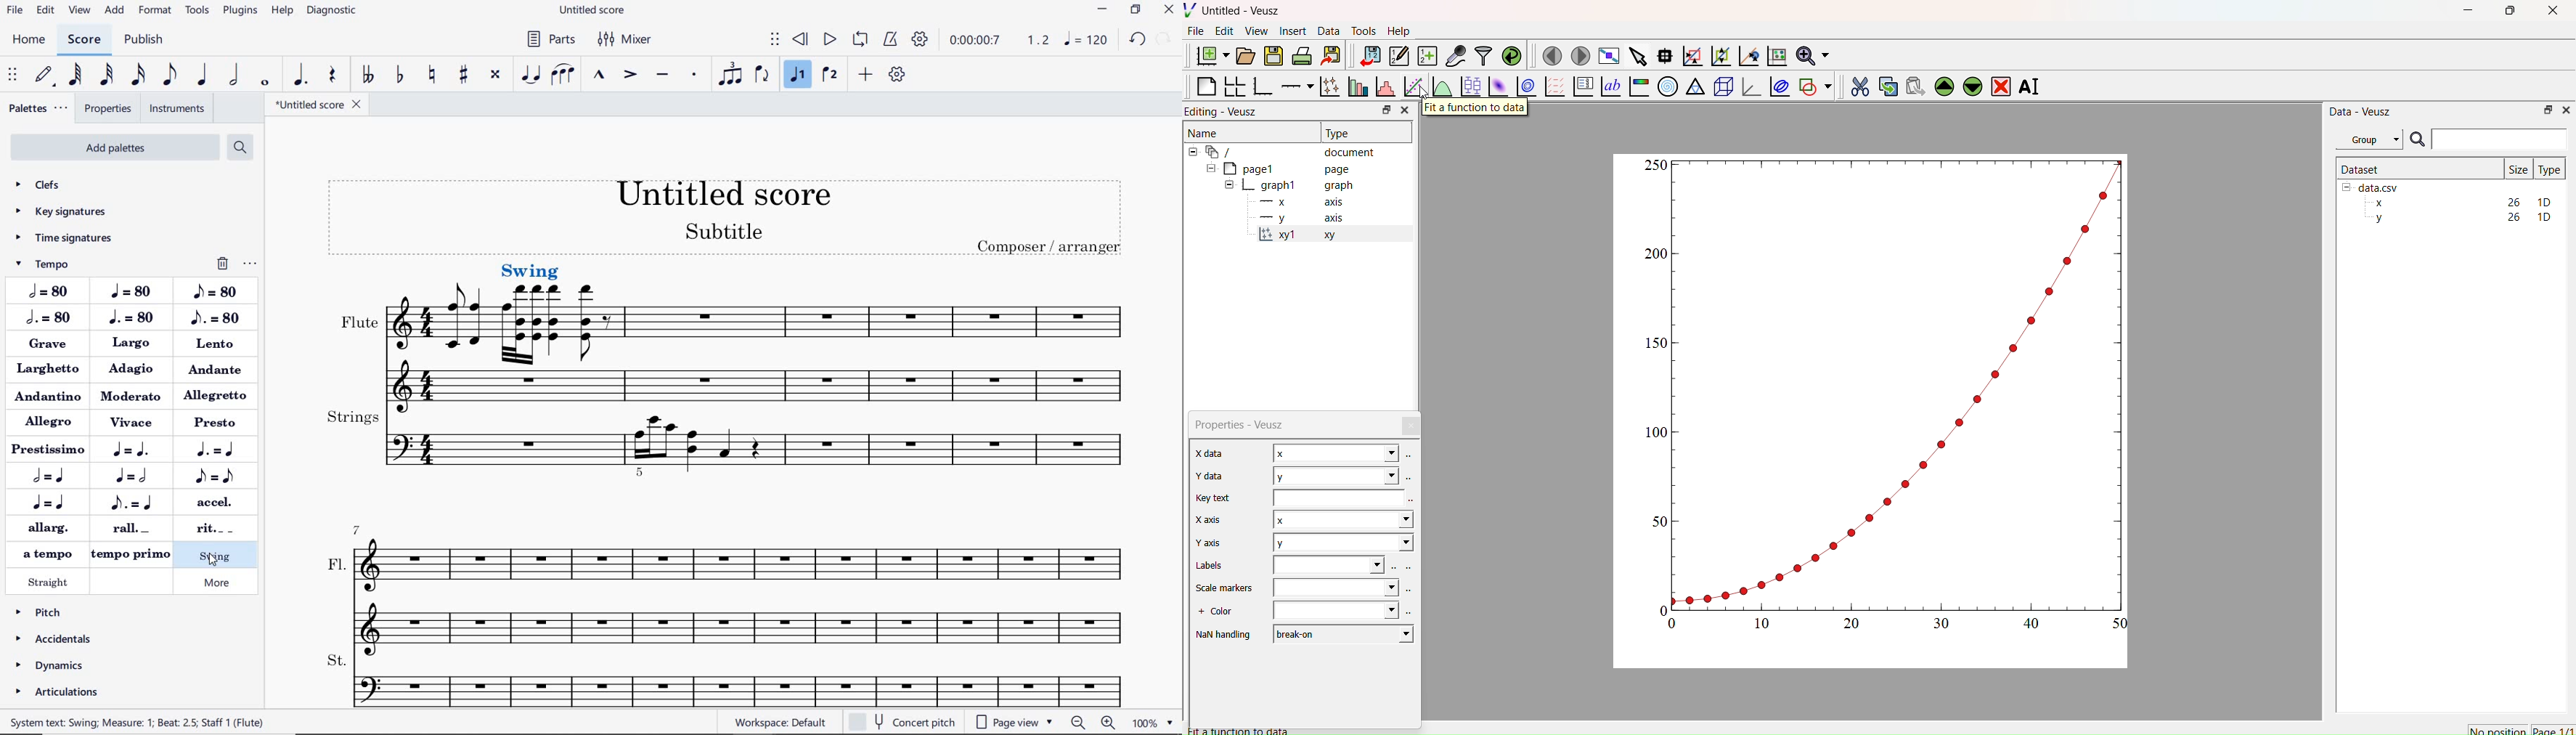 This screenshot has height=756, width=2576. What do you see at coordinates (596, 9) in the screenshot?
I see `file name` at bounding box center [596, 9].